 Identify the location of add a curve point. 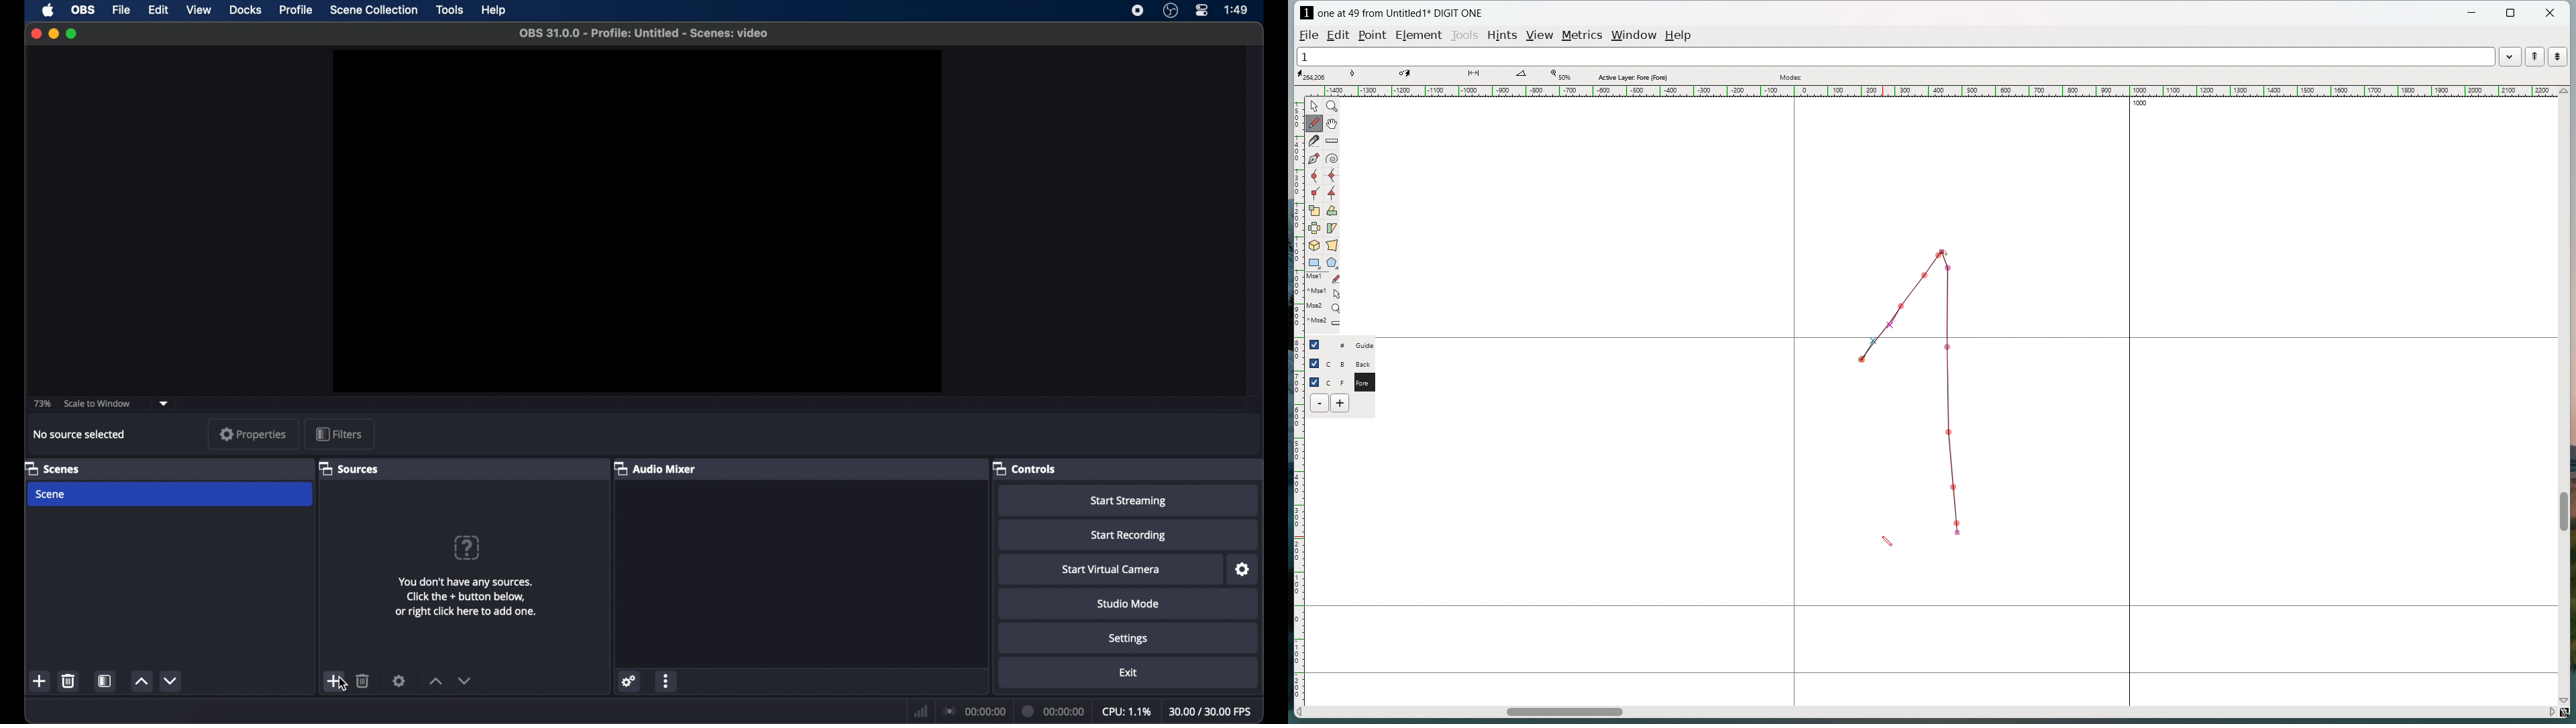
(1314, 176).